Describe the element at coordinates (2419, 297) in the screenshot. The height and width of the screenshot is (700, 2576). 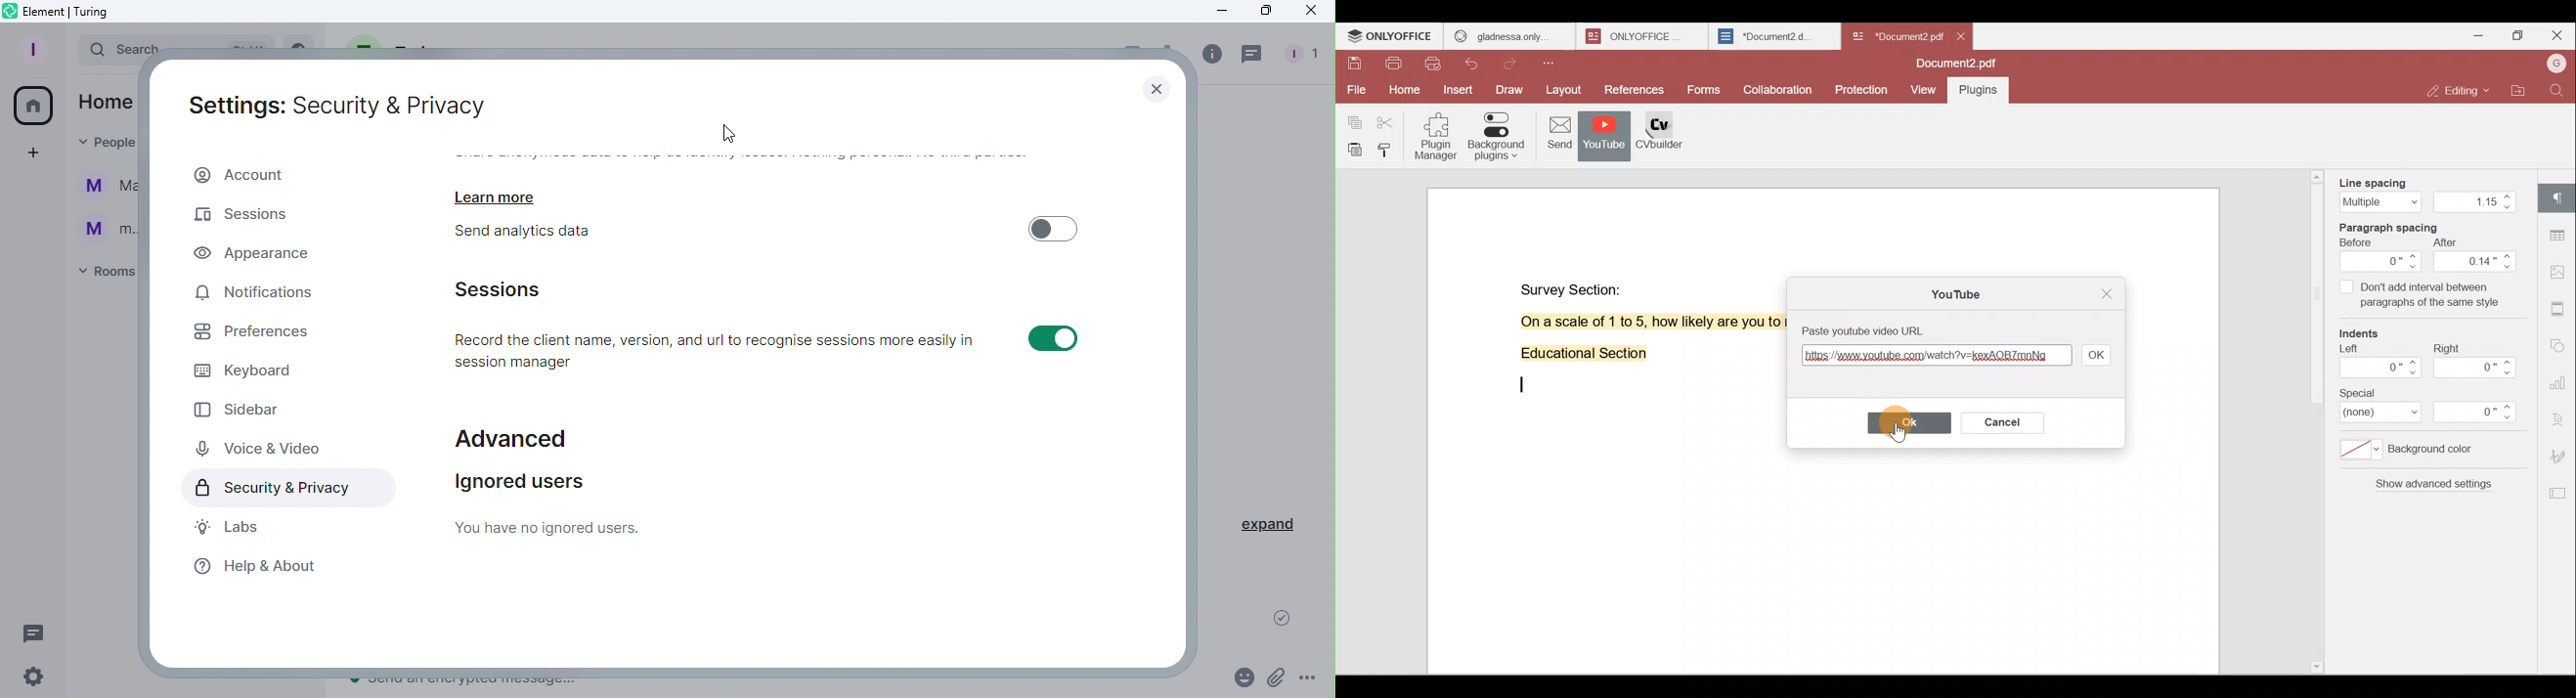
I see `Don't add interval between
paragraphs of the same style` at that location.